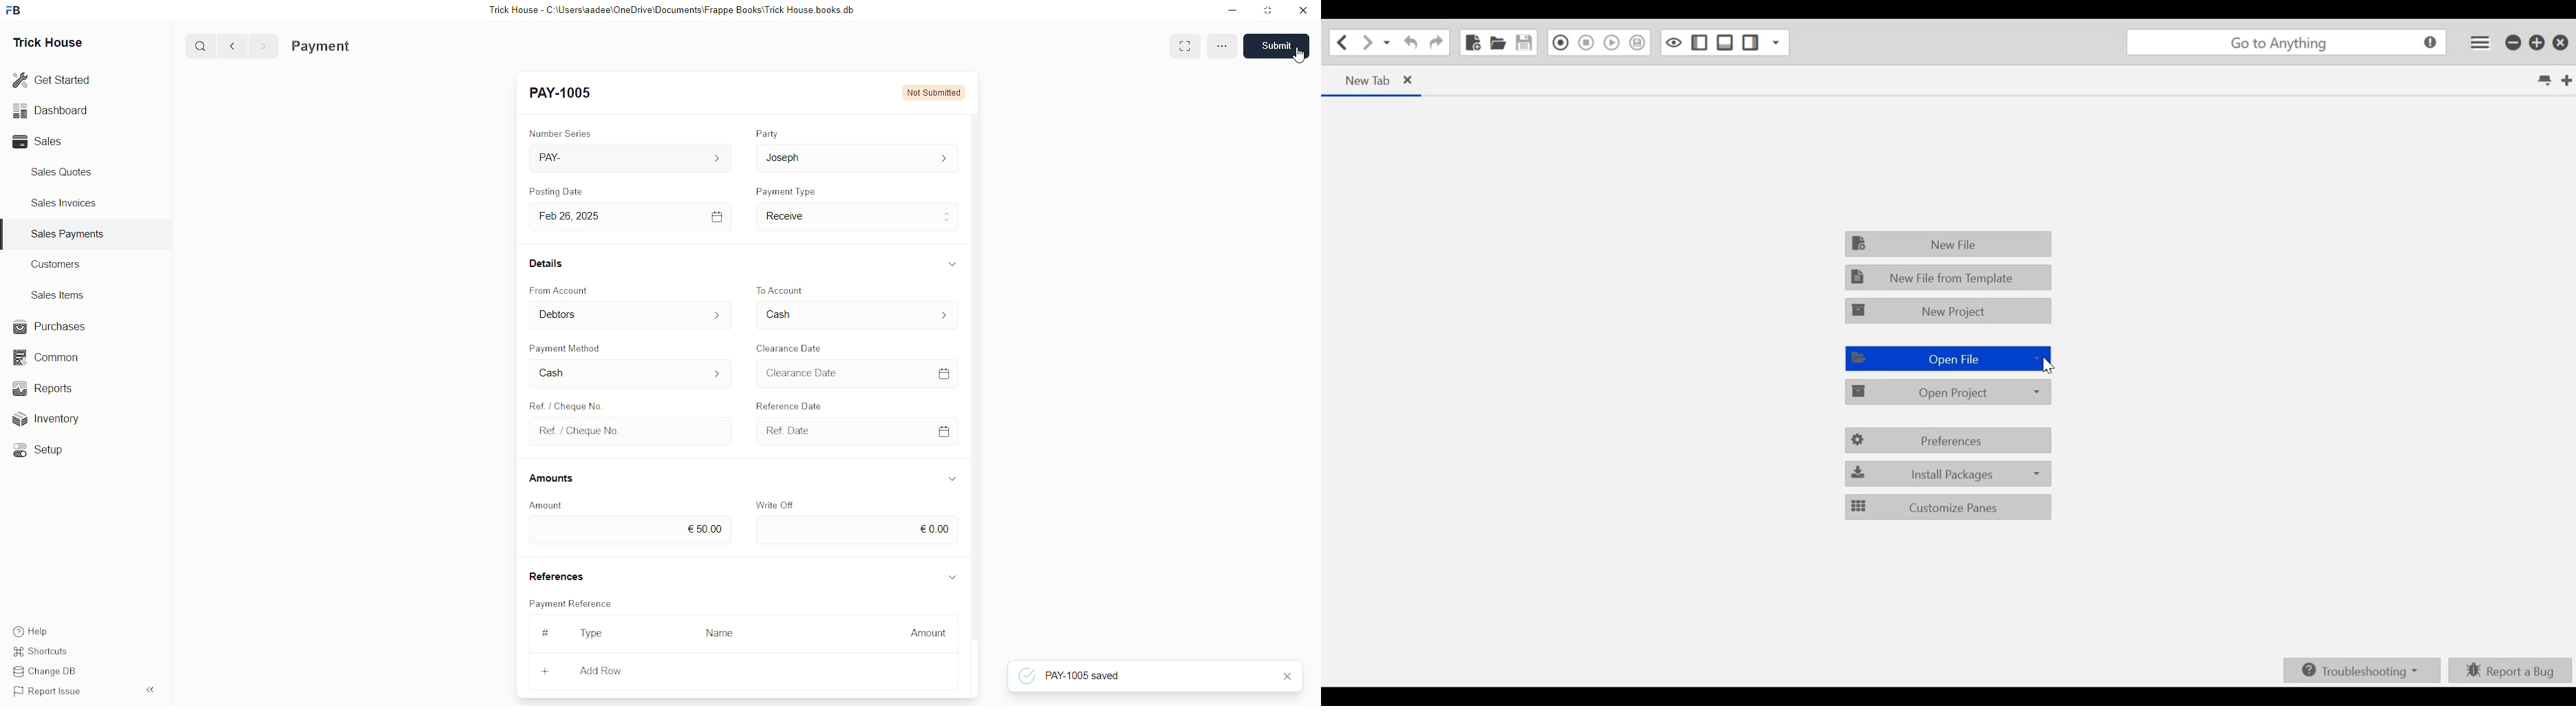 The width and height of the screenshot is (2576, 728). Describe the element at coordinates (264, 47) in the screenshot. I see `Forward` at that location.